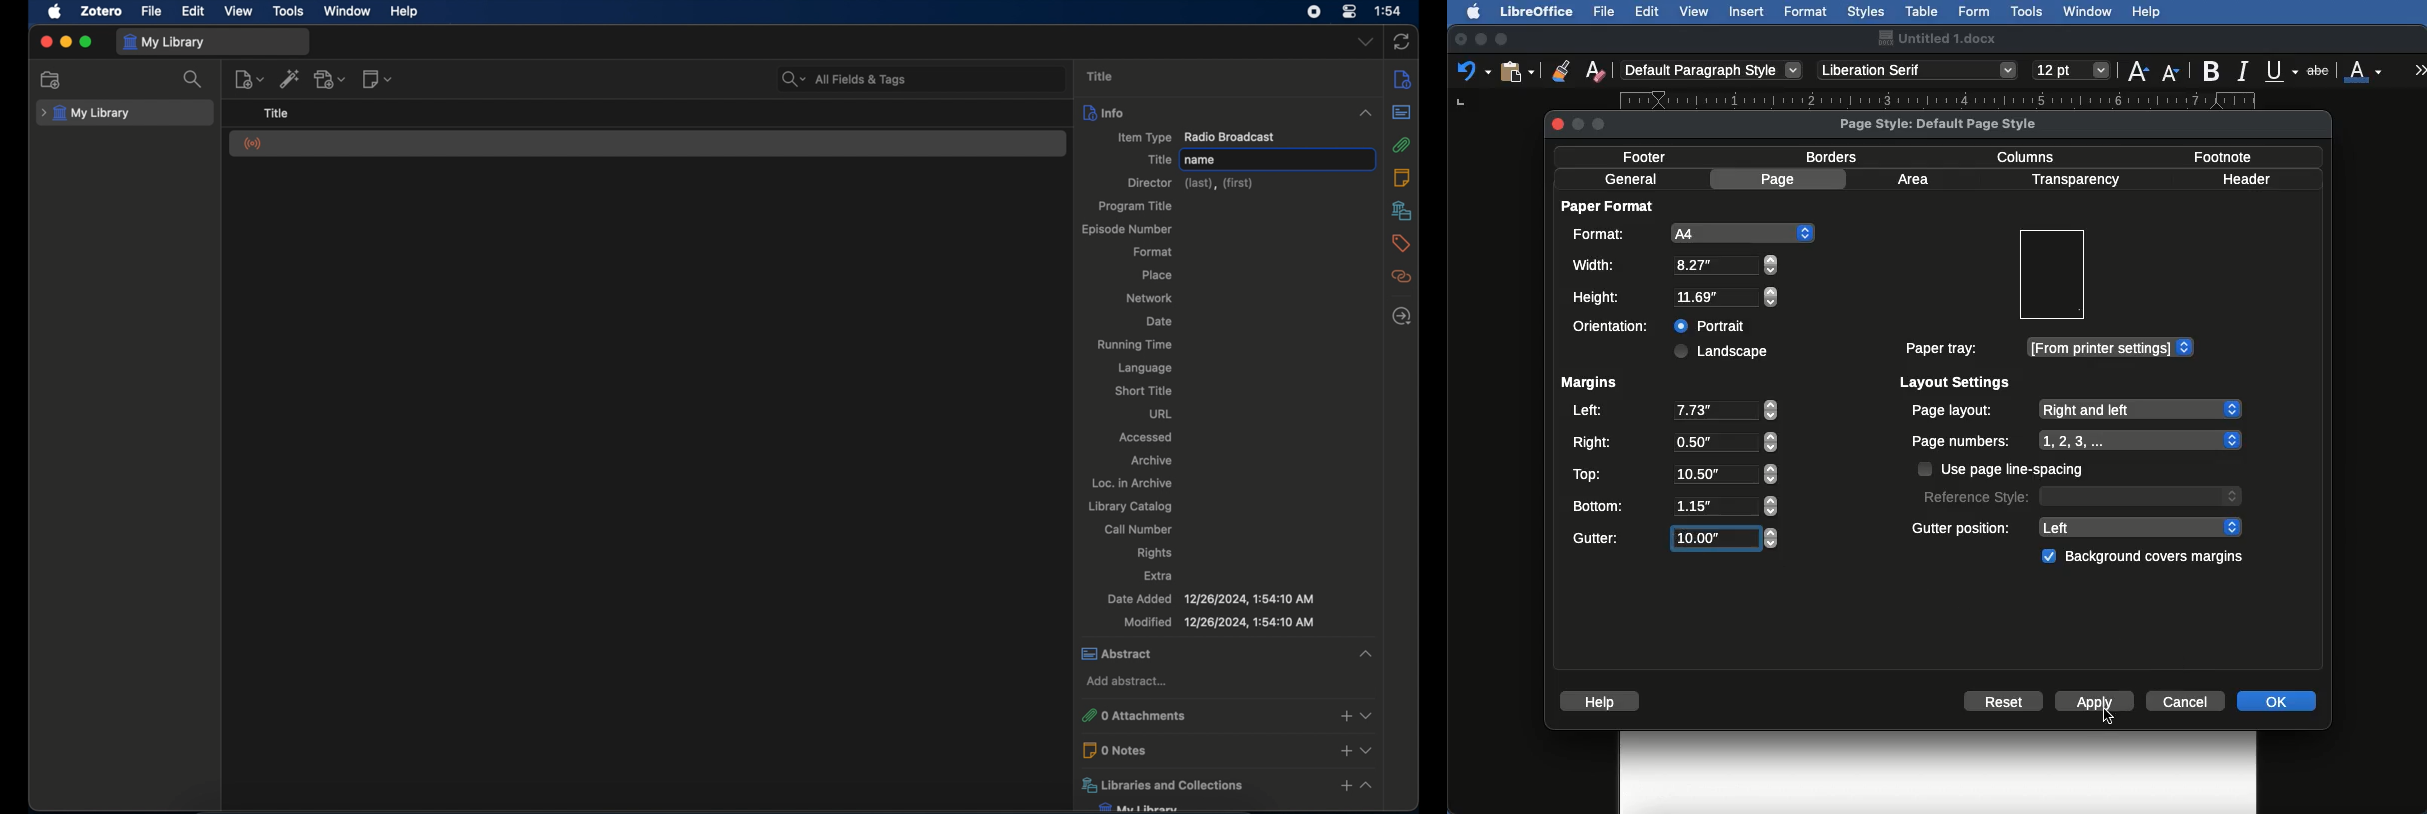 This screenshot has width=2436, height=840. What do you see at coordinates (1161, 322) in the screenshot?
I see `date` at bounding box center [1161, 322].